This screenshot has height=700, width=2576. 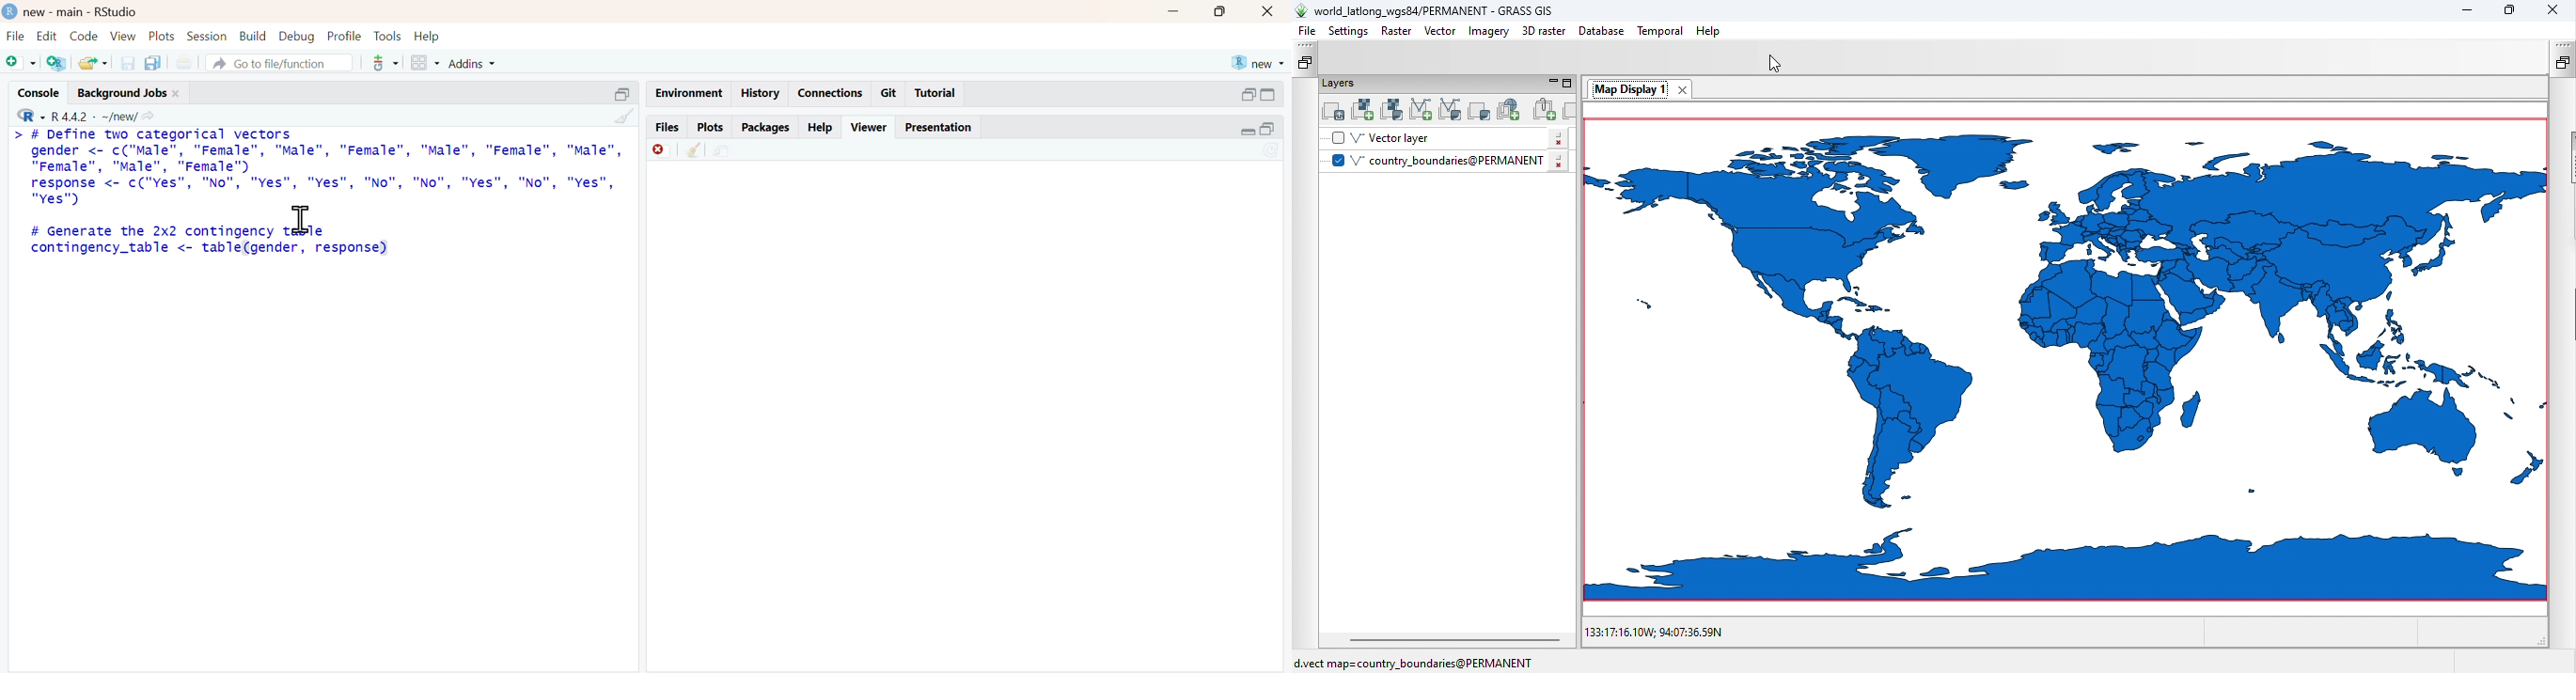 I want to click on plots, so click(x=712, y=127).